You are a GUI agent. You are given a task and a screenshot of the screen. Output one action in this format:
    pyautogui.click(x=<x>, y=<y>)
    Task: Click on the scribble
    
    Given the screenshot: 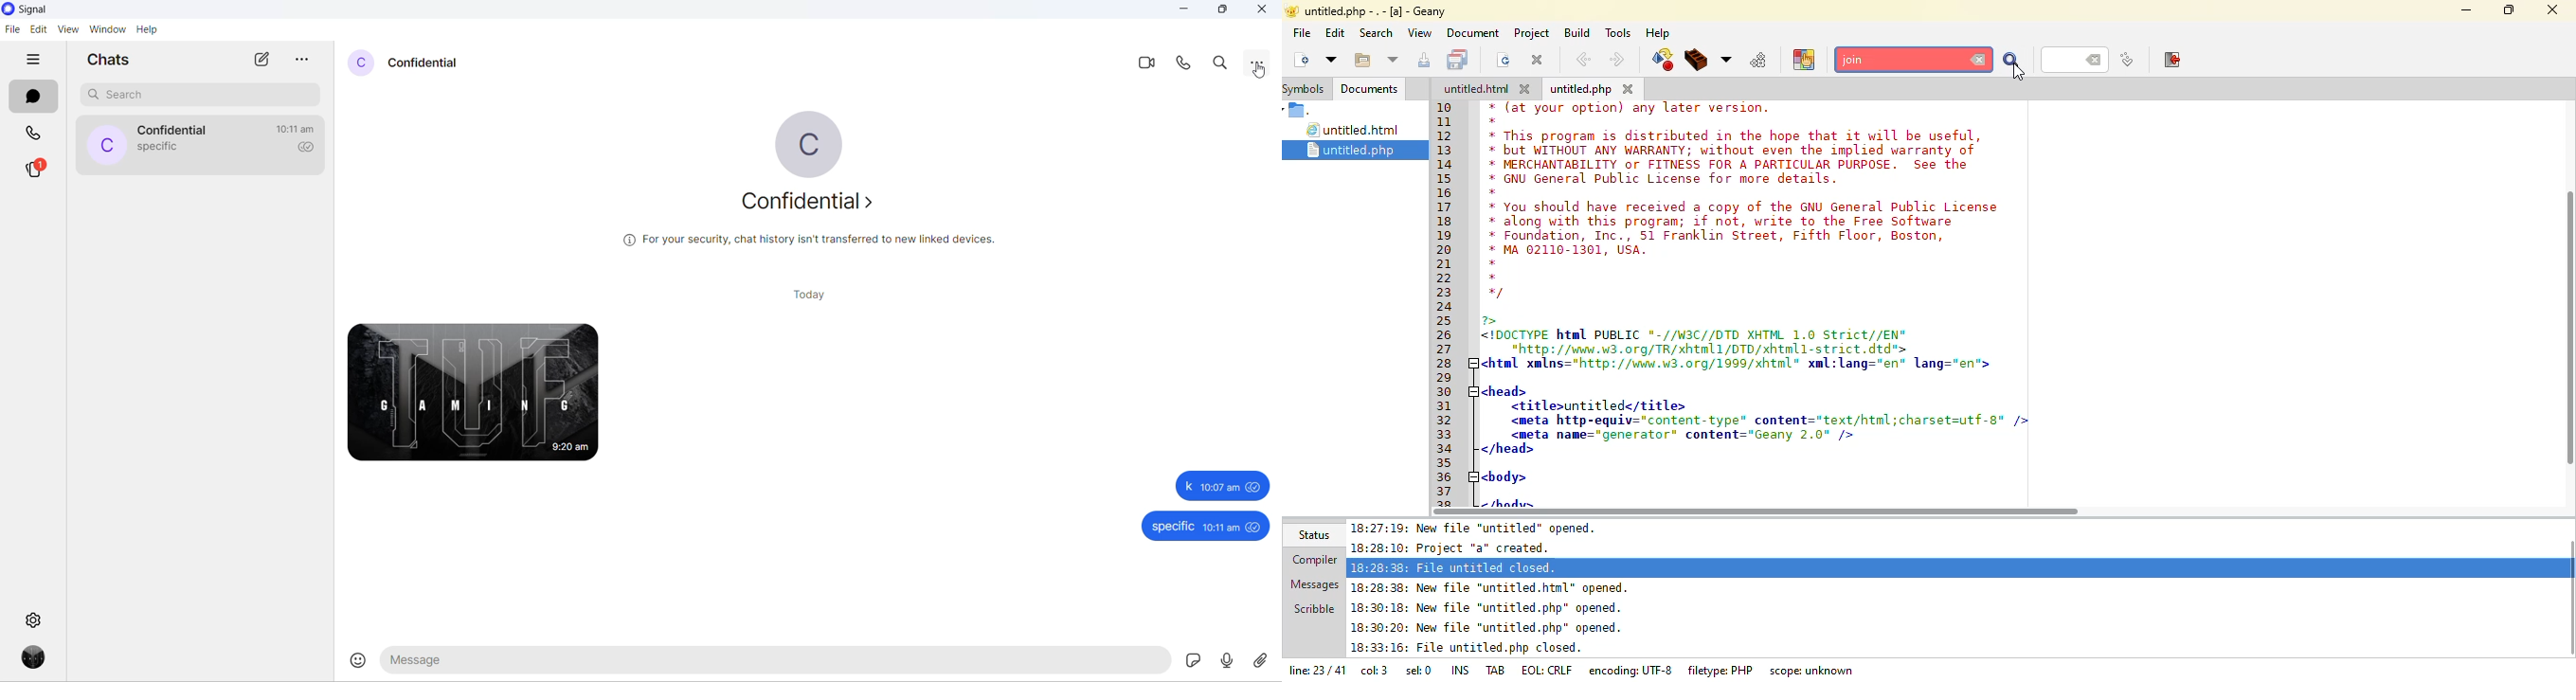 What is the action you would take?
    pyautogui.click(x=1313, y=607)
    